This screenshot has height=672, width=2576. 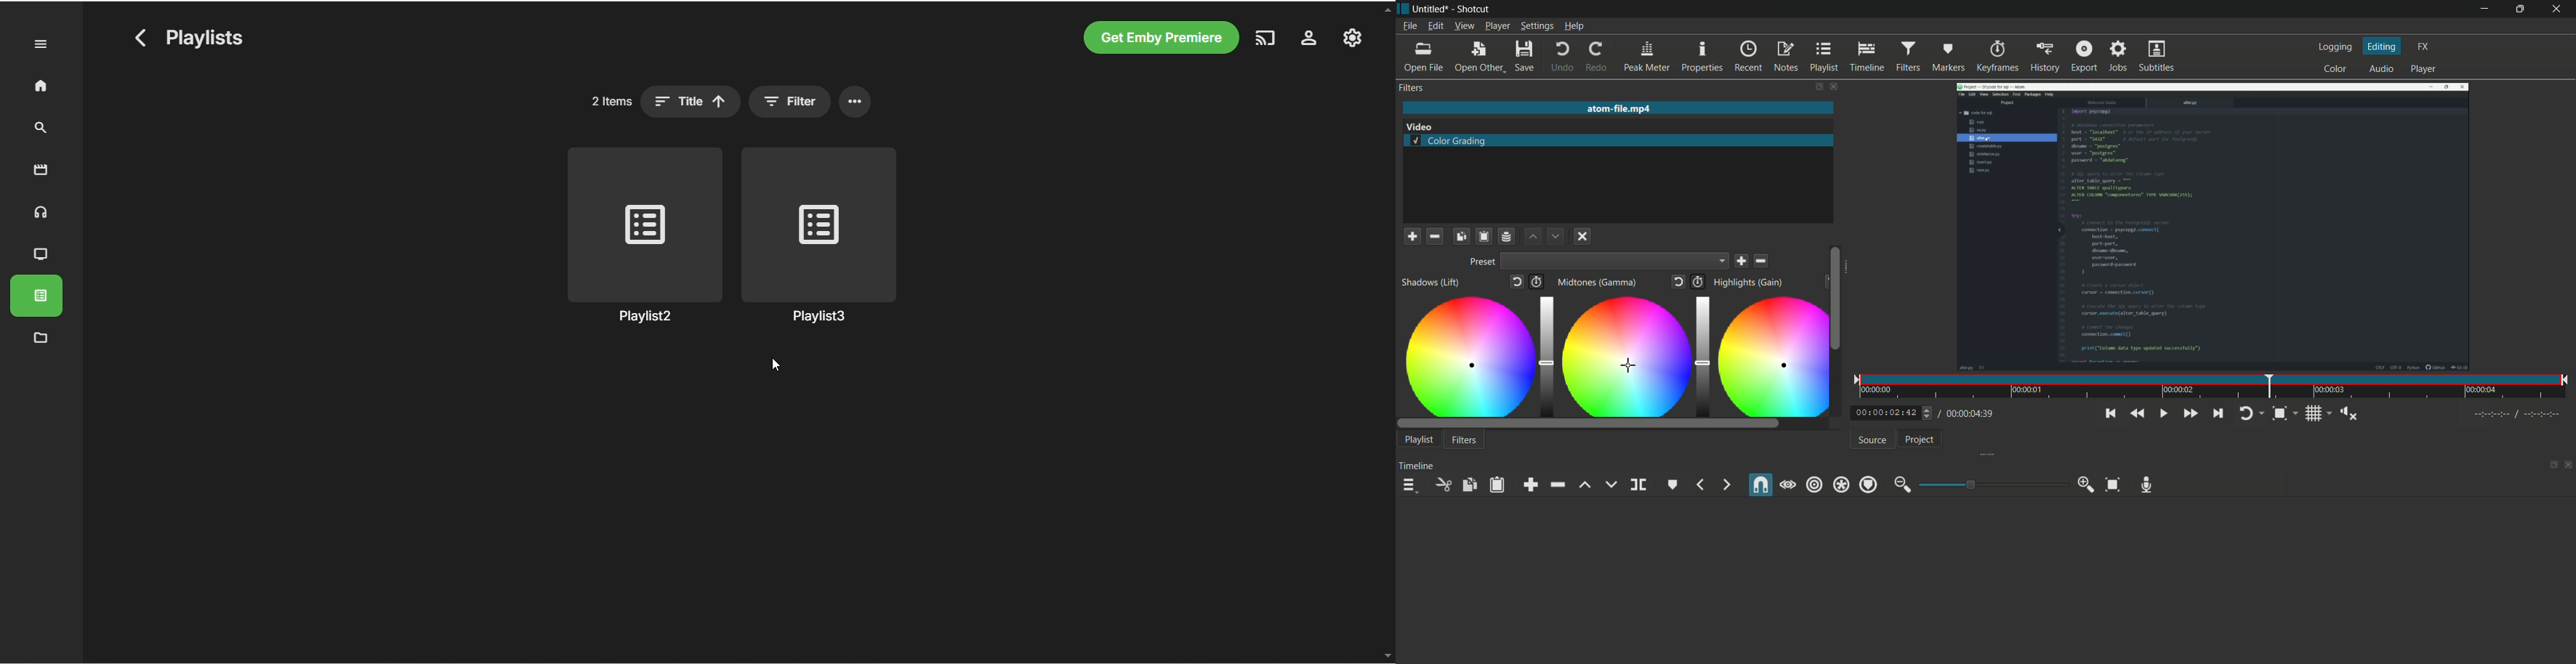 I want to click on options, so click(x=856, y=102).